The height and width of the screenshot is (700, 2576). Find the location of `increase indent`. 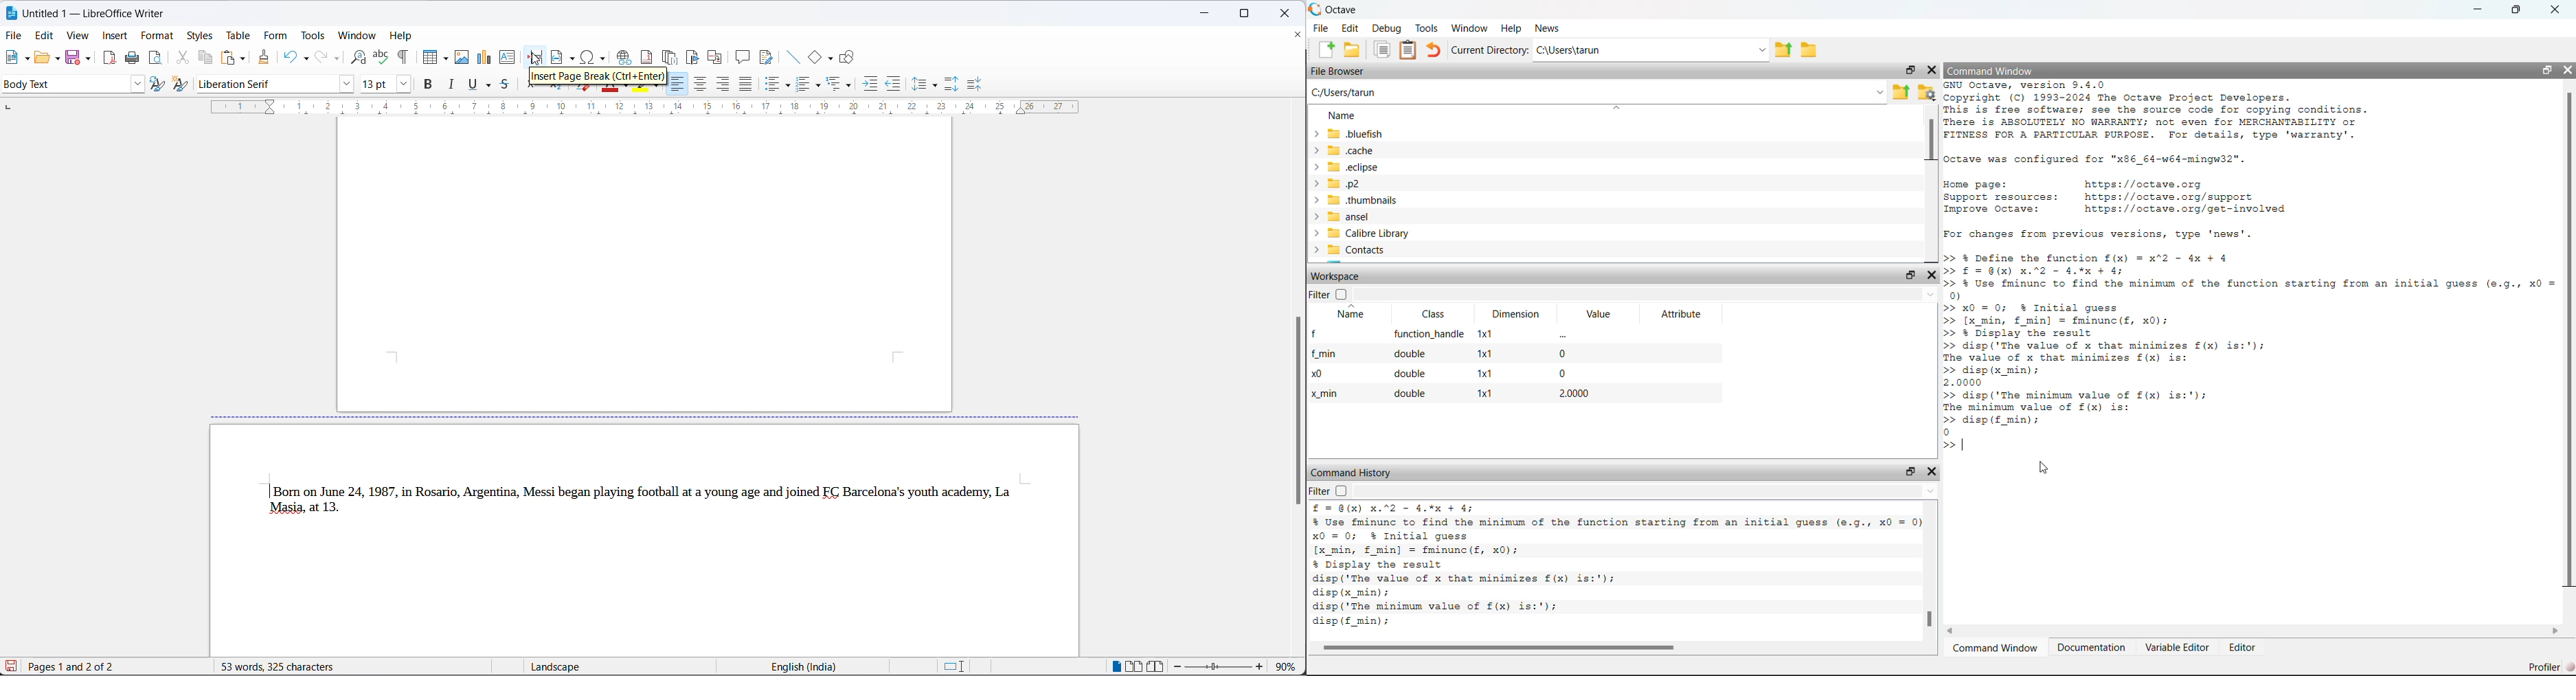

increase indent is located at coordinates (870, 82).